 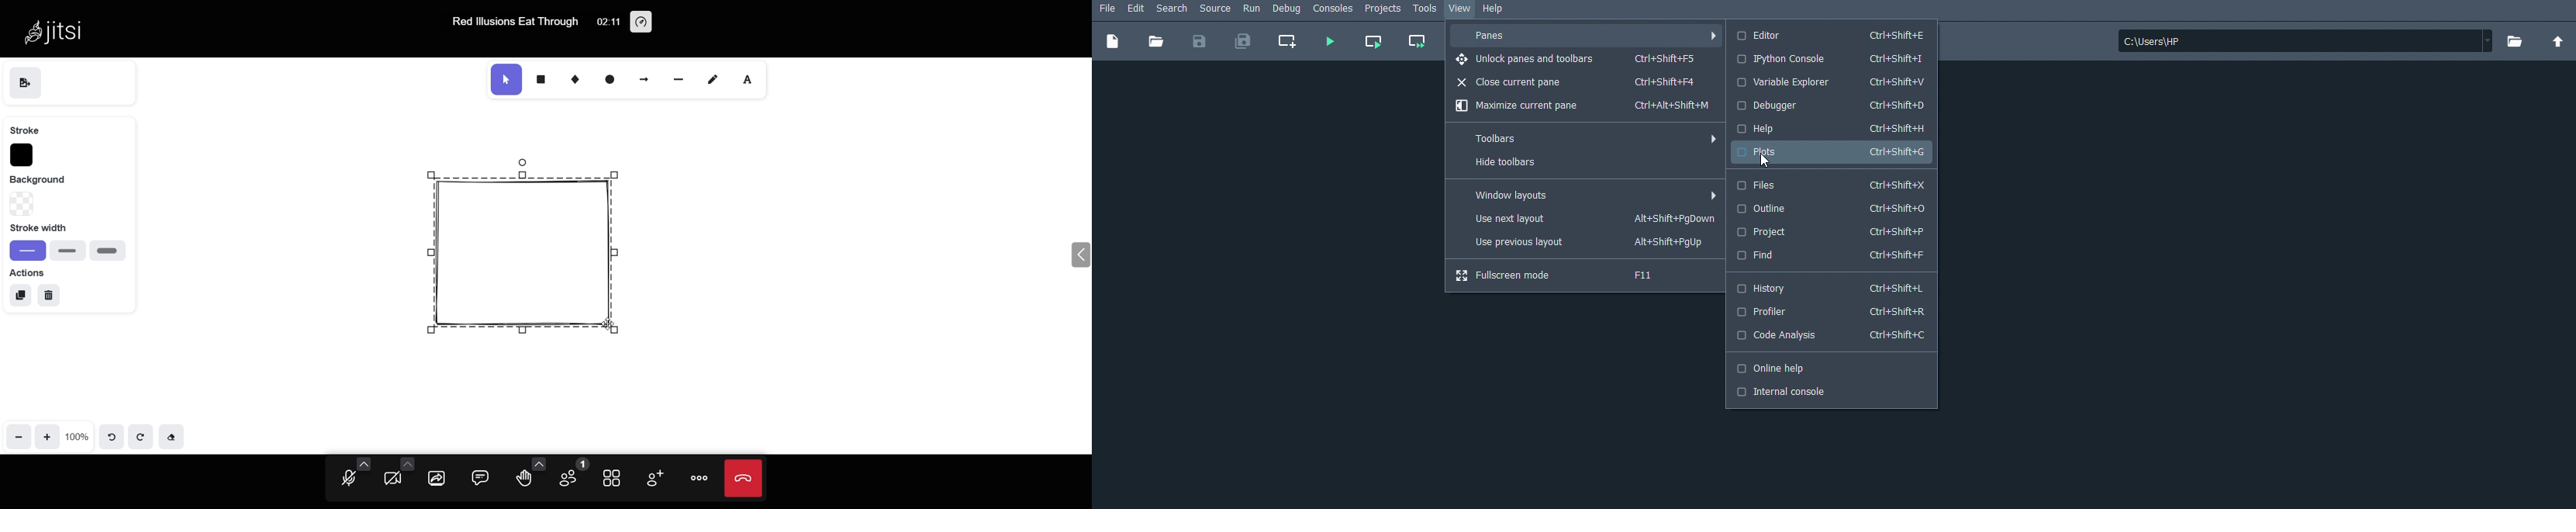 What do you see at coordinates (1424, 9) in the screenshot?
I see `Tools` at bounding box center [1424, 9].